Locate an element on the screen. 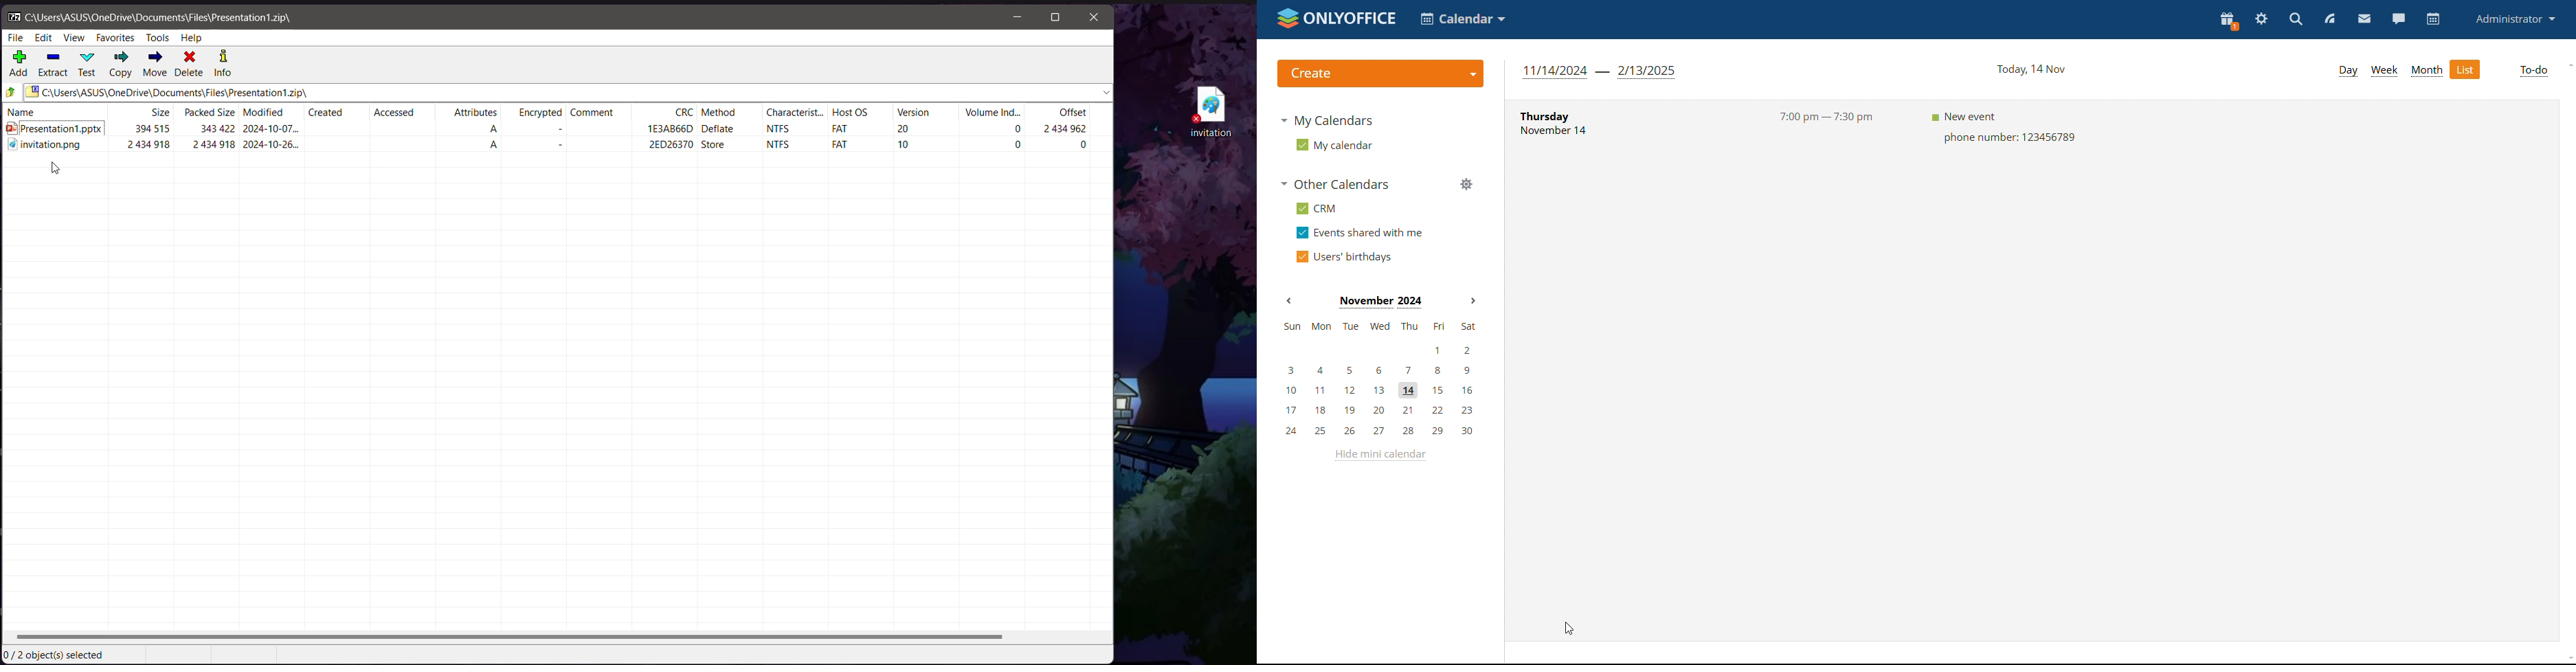 Image resolution: width=2576 pixels, height=672 pixels. Encrypted is located at coordinates (534, 111).